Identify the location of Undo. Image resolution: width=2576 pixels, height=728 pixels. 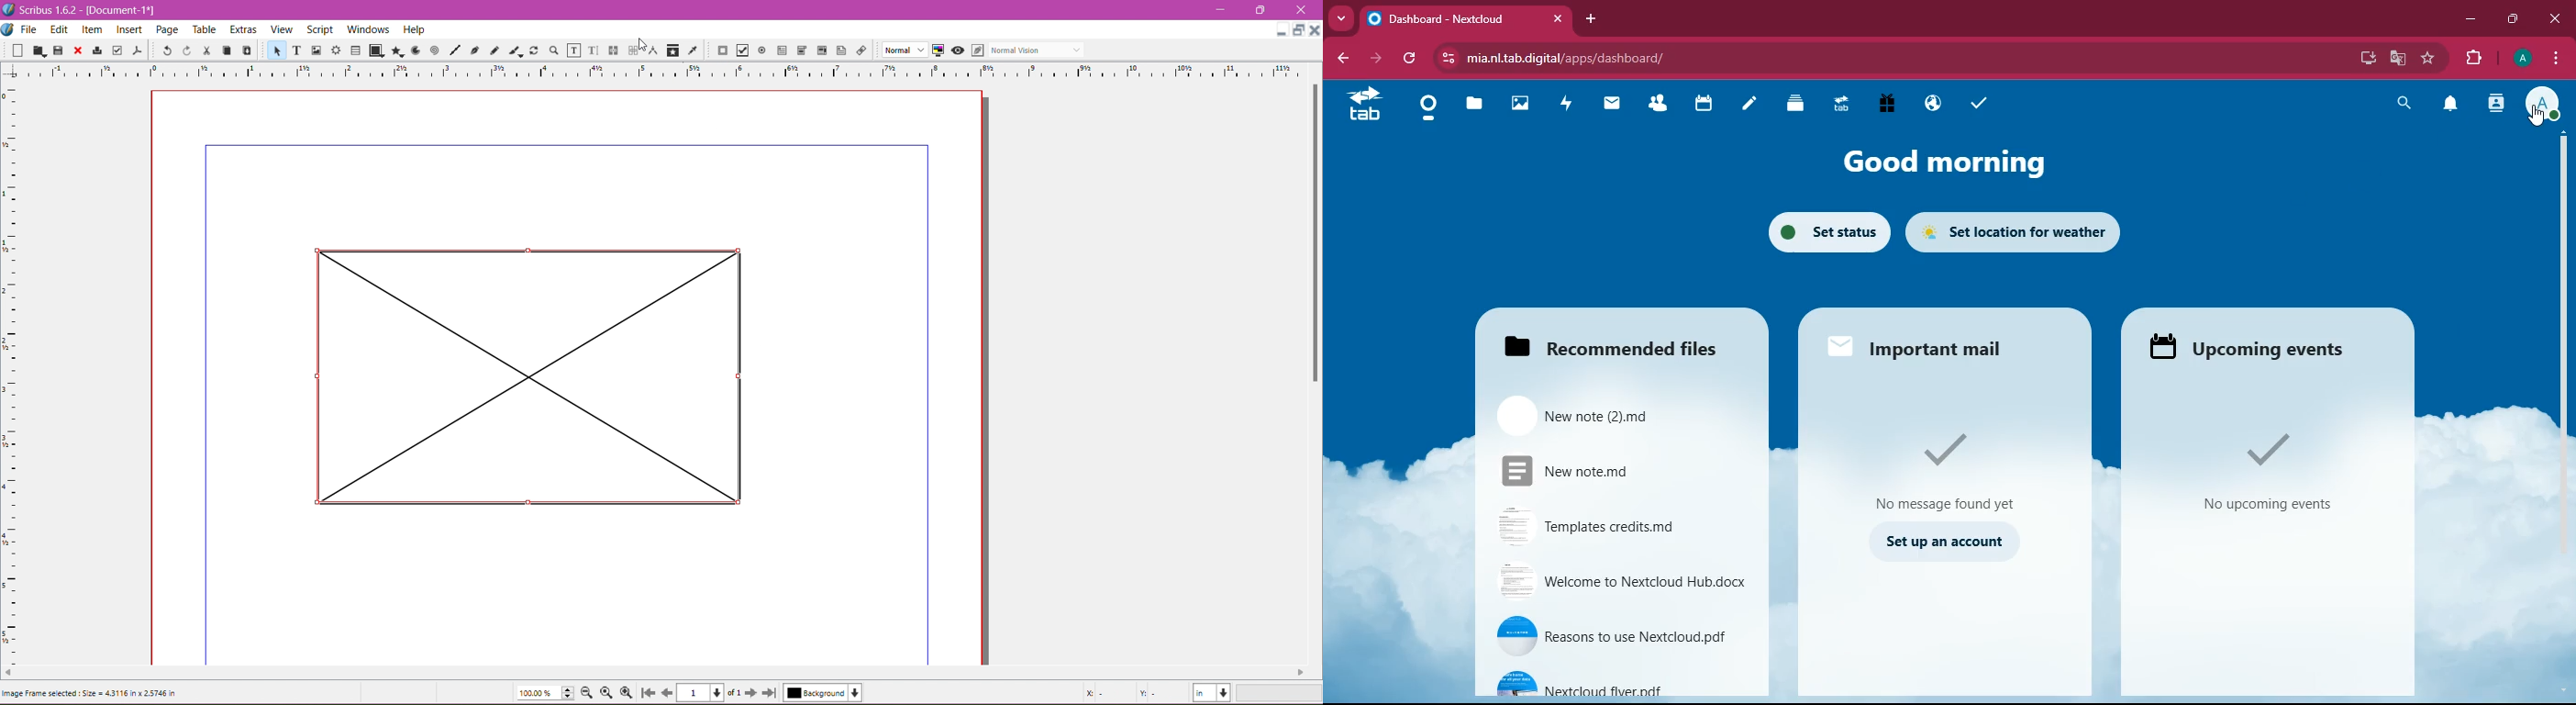
(167, 50).